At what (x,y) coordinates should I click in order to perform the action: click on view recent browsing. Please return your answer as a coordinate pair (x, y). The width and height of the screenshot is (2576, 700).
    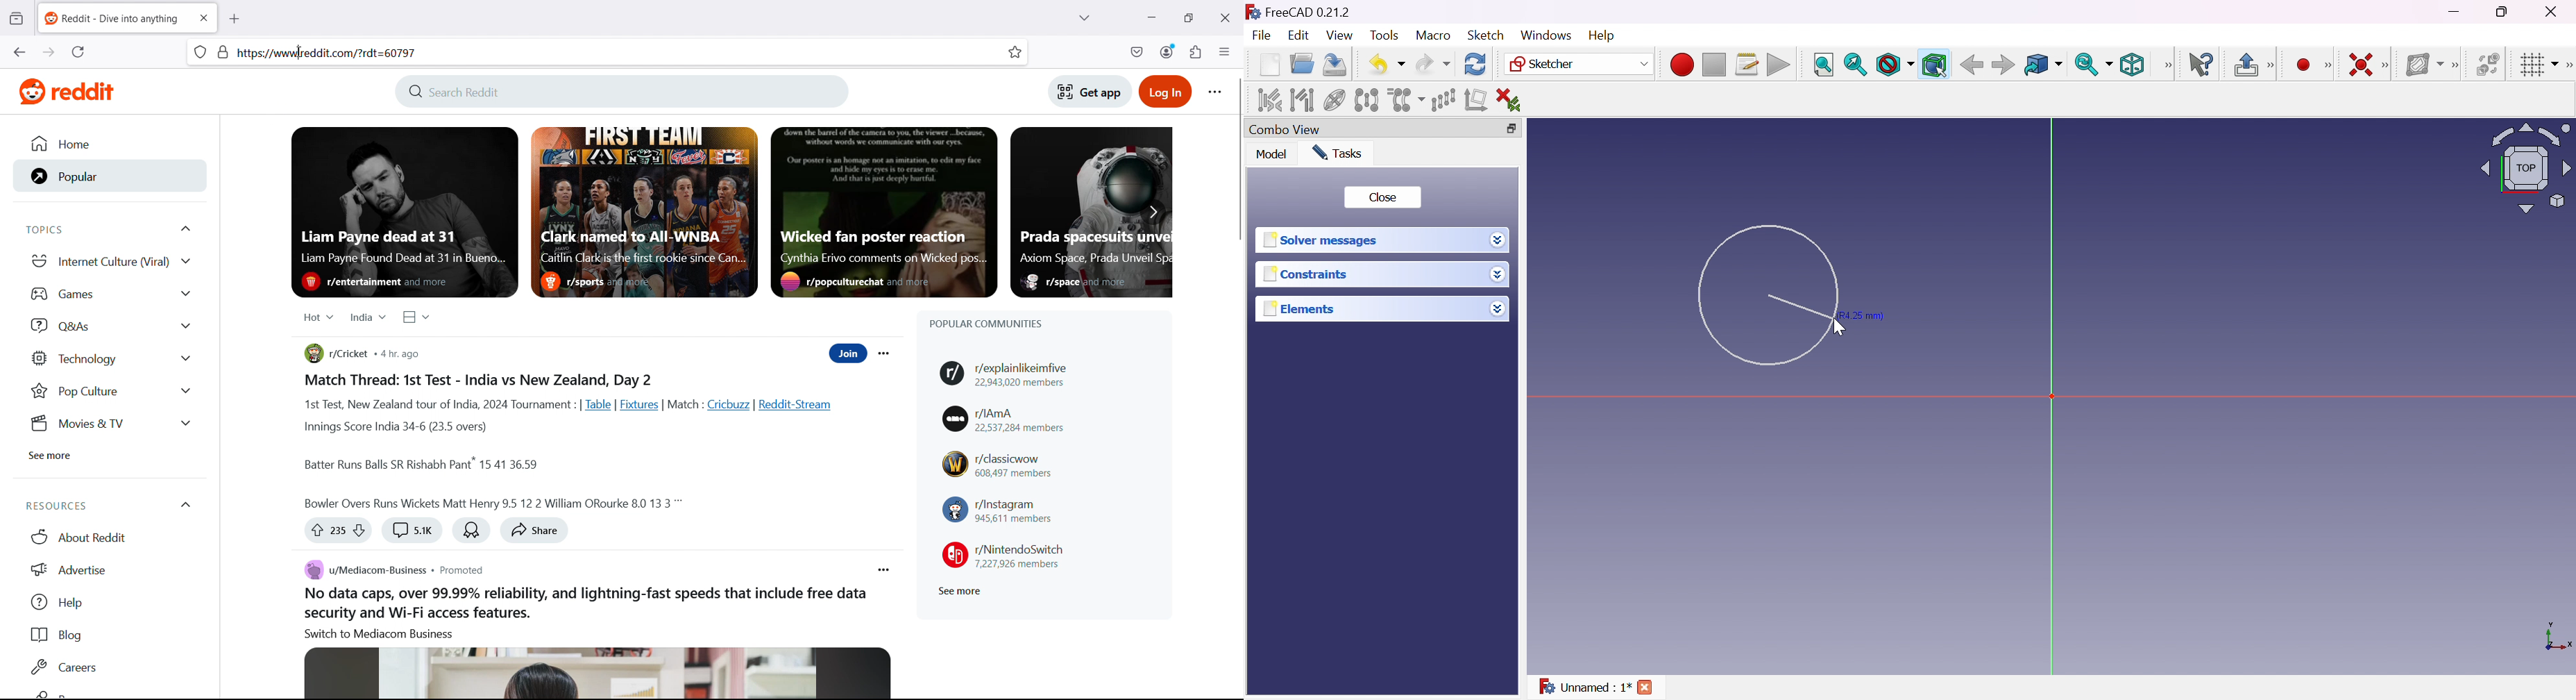
    Looking at the image, I should click on (17, 18).